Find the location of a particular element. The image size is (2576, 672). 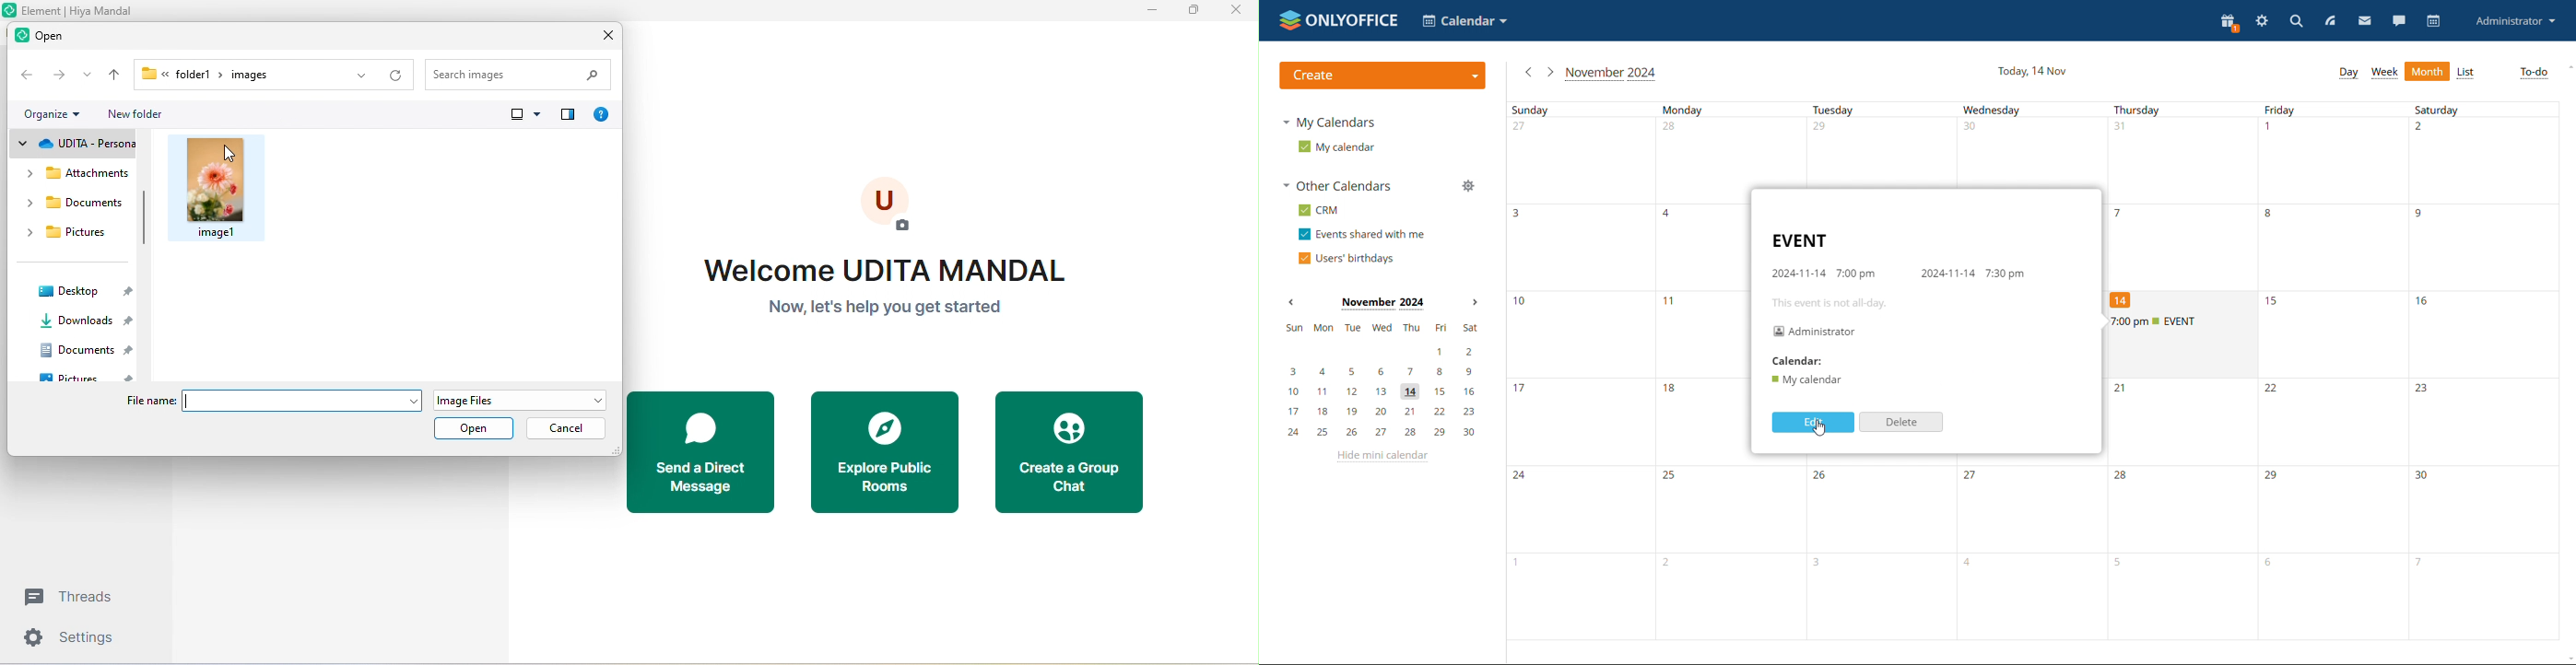

new folder is located at coordinates (140, 116).